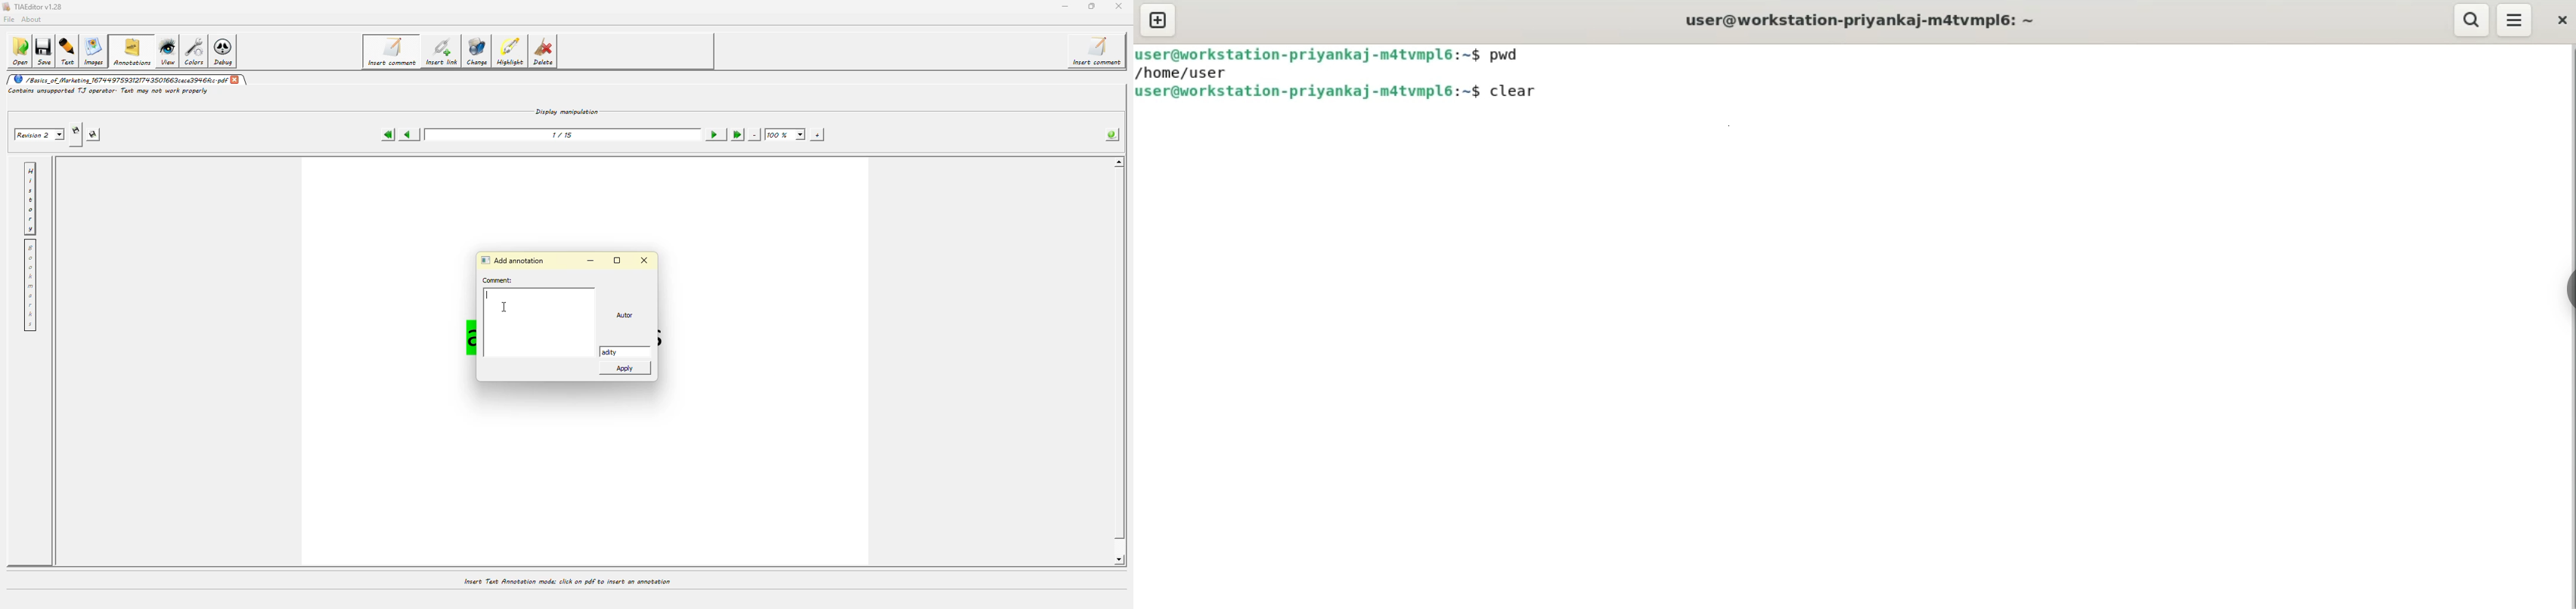 The height and width of the screenshot is (616, 2576). Describe the element at coordinates (1117, 163) in the screenshot. I see `scroll up` at that location.